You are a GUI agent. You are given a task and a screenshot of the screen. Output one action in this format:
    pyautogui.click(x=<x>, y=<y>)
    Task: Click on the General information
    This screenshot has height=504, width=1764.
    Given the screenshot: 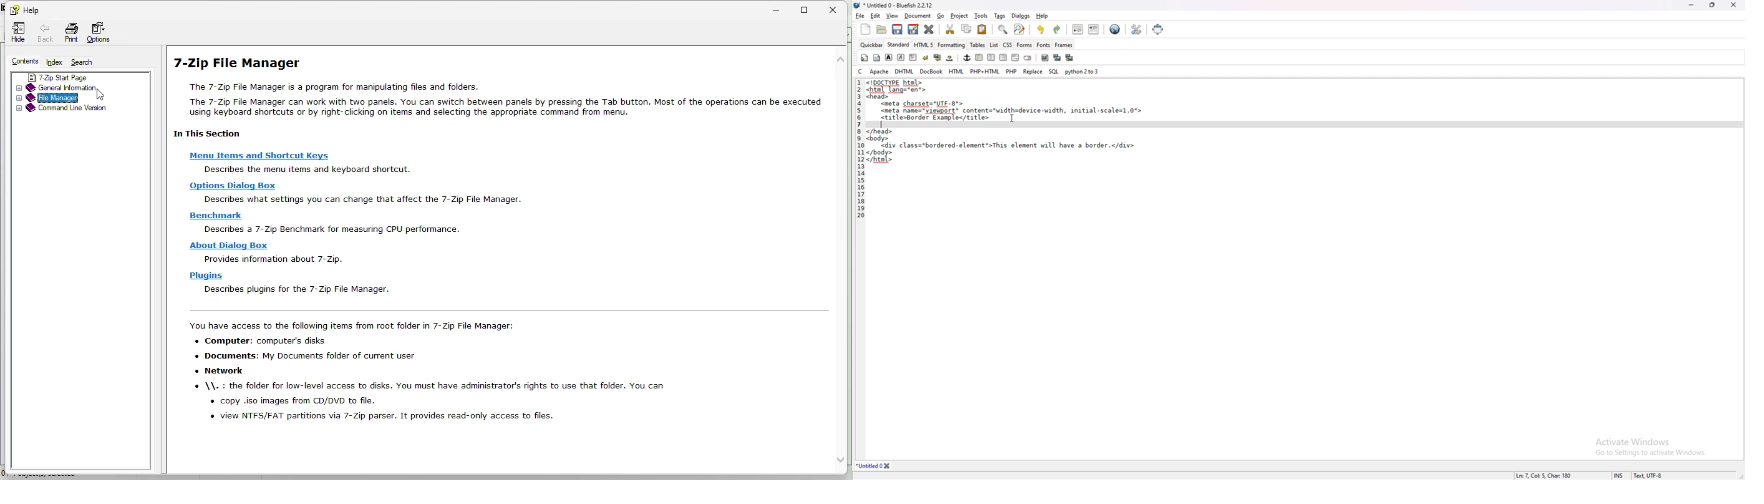 What is the action you would take?
    pyautogui.click(x=62, y=86)
    